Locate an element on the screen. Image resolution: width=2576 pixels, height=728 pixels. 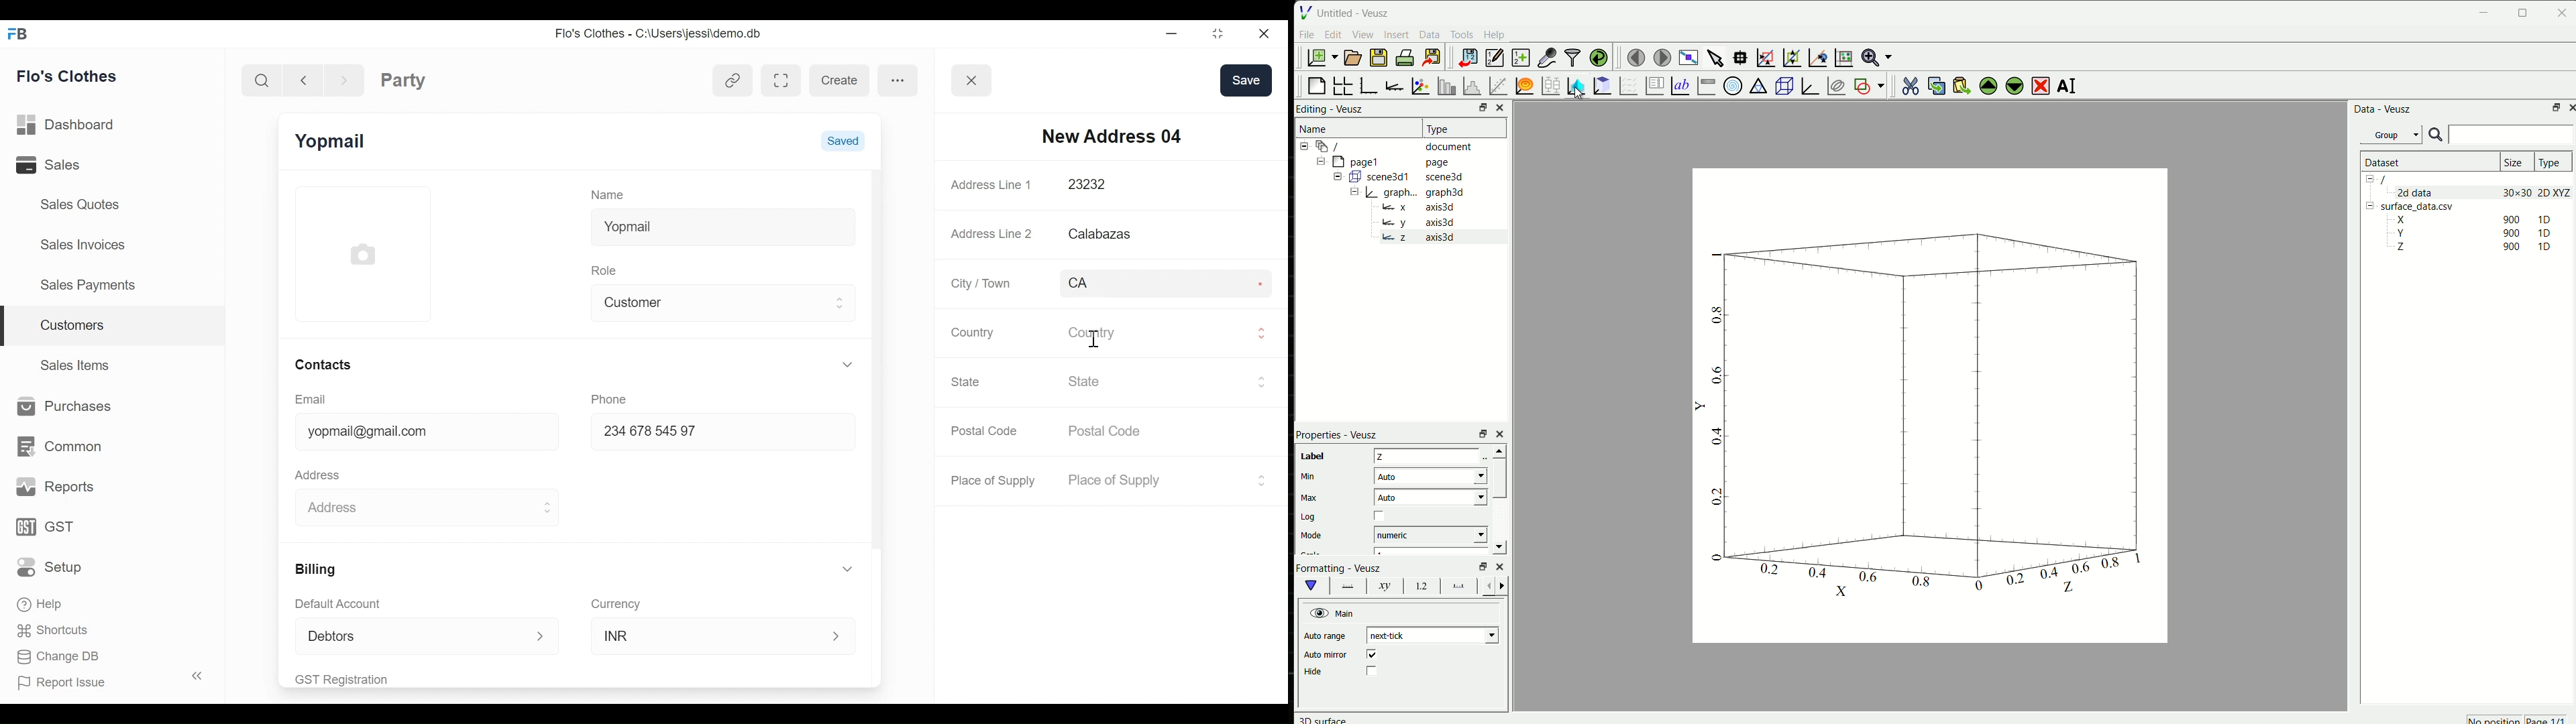
Insert is located at coordinates (1399, 35).